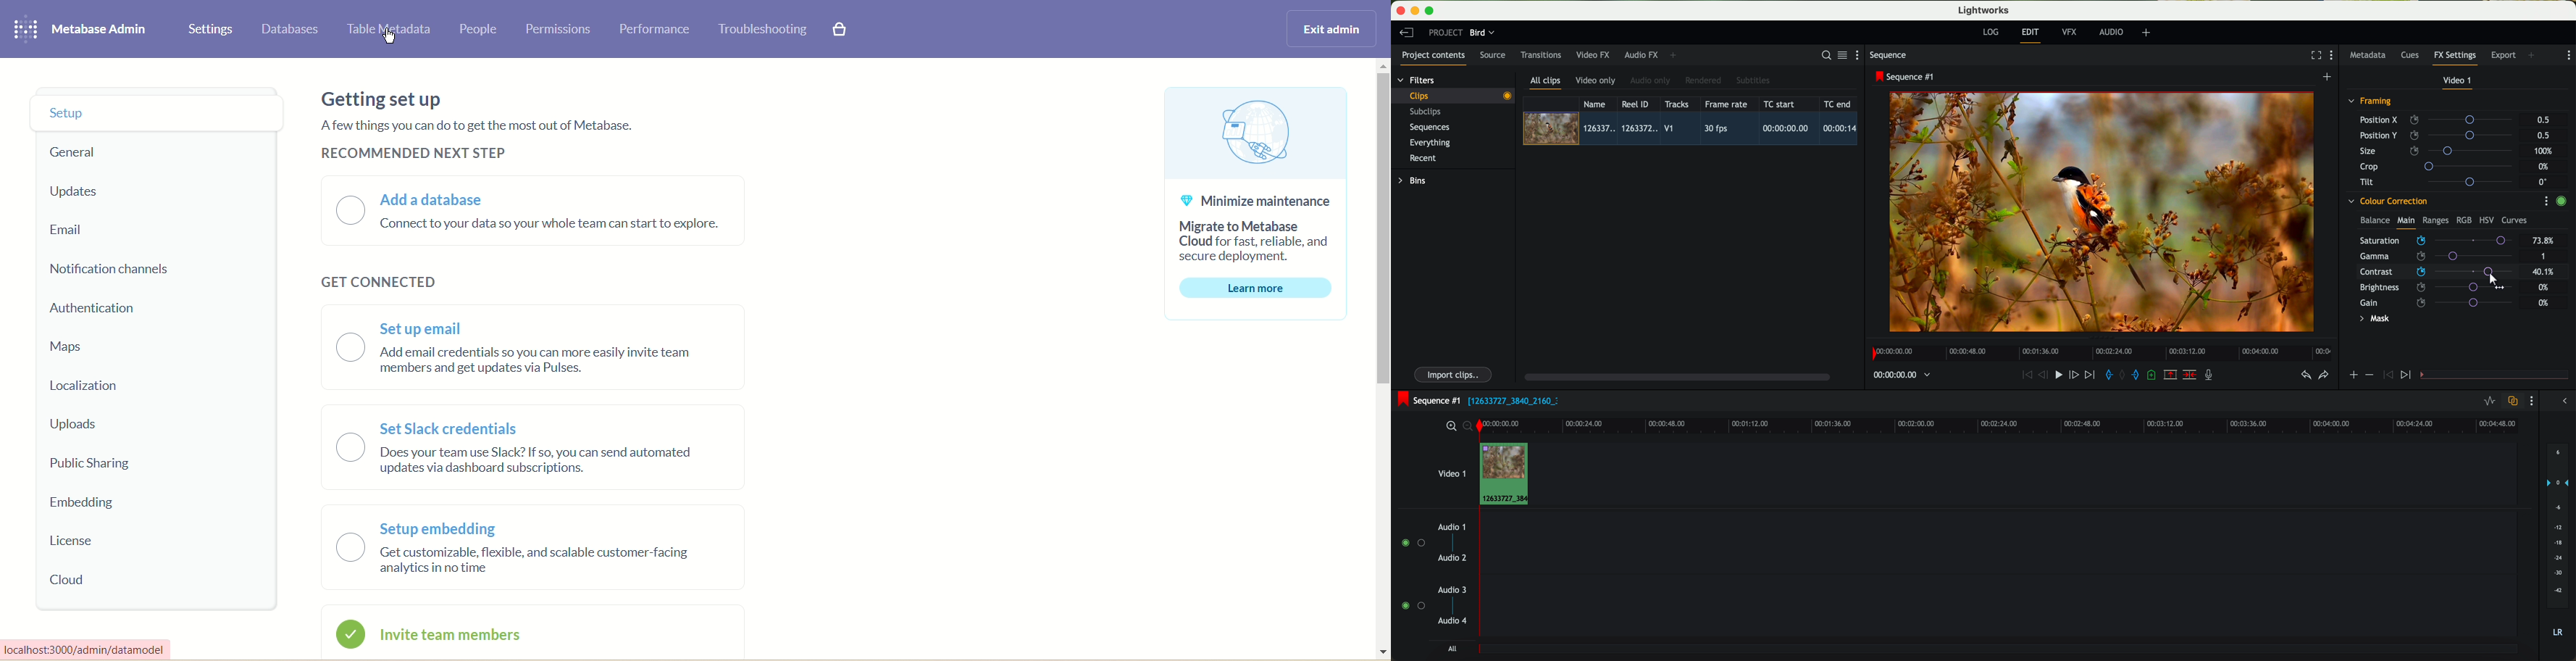 The width and height of the screenshot is (2576, 672). What do you see at coordinates (2123, 375) in the screenshot?
I see `clear marks` at bounding box center [2123, 375].